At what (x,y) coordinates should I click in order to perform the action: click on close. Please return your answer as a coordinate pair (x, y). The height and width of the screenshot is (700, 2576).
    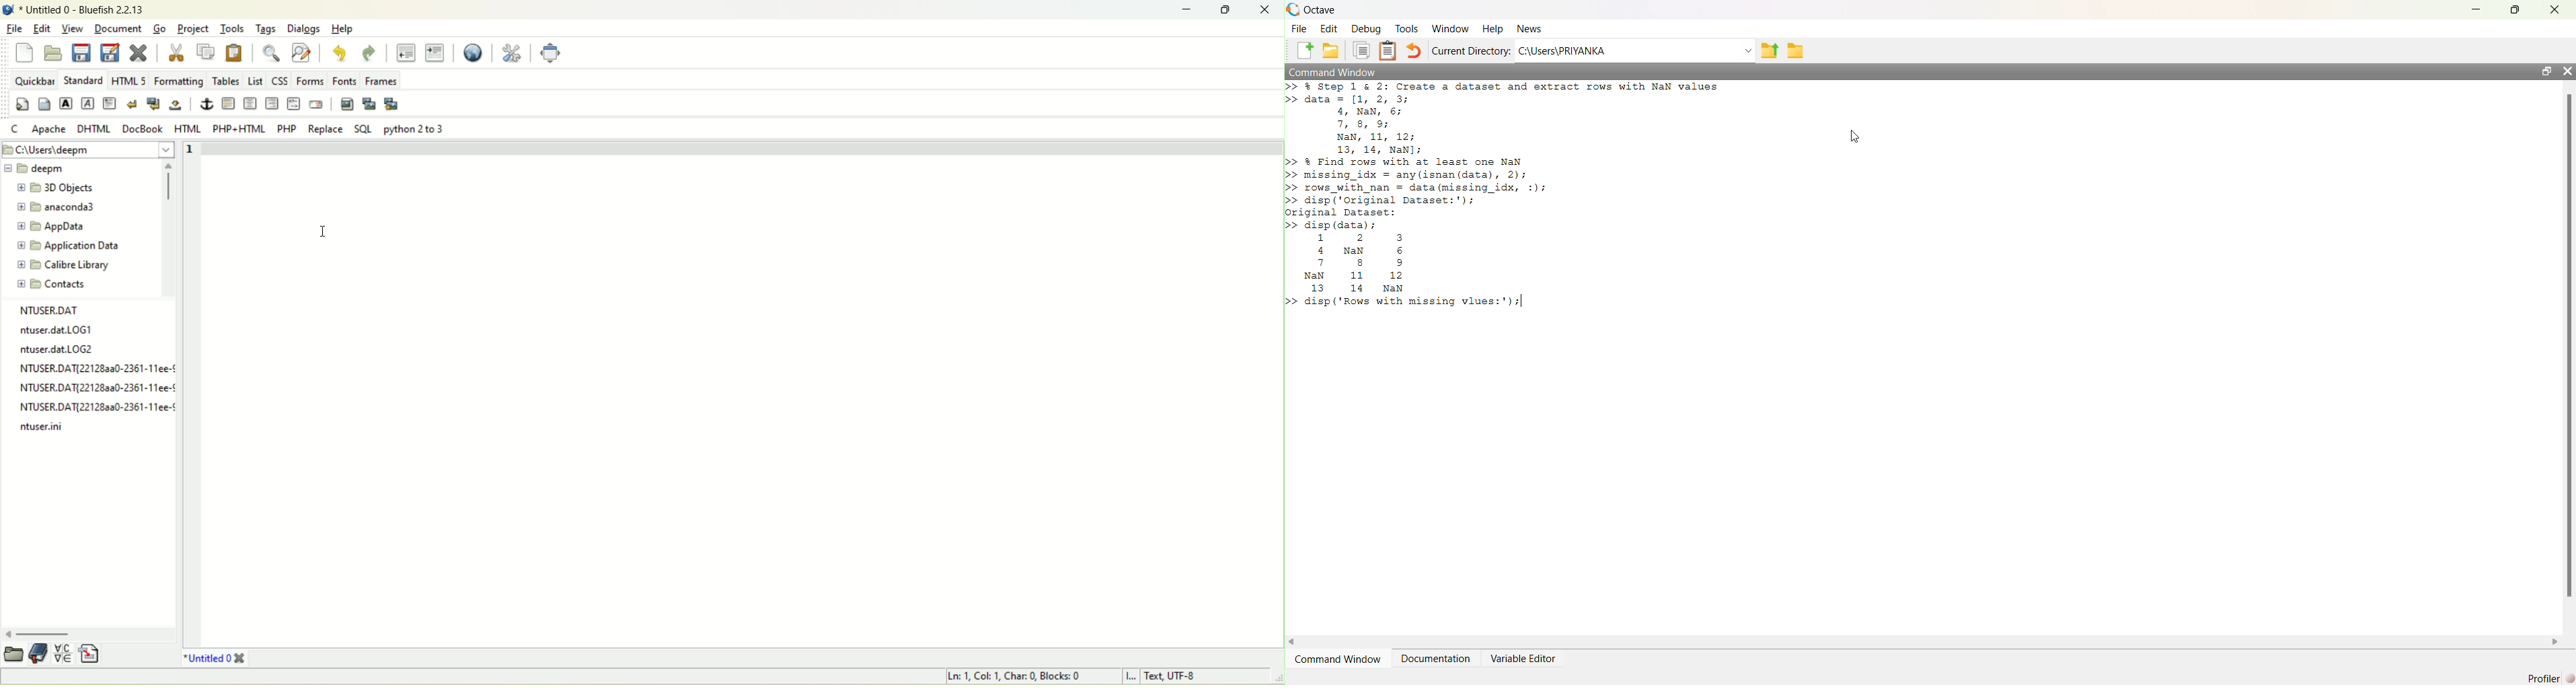
    Looking at the image, I should click on (241, 658).